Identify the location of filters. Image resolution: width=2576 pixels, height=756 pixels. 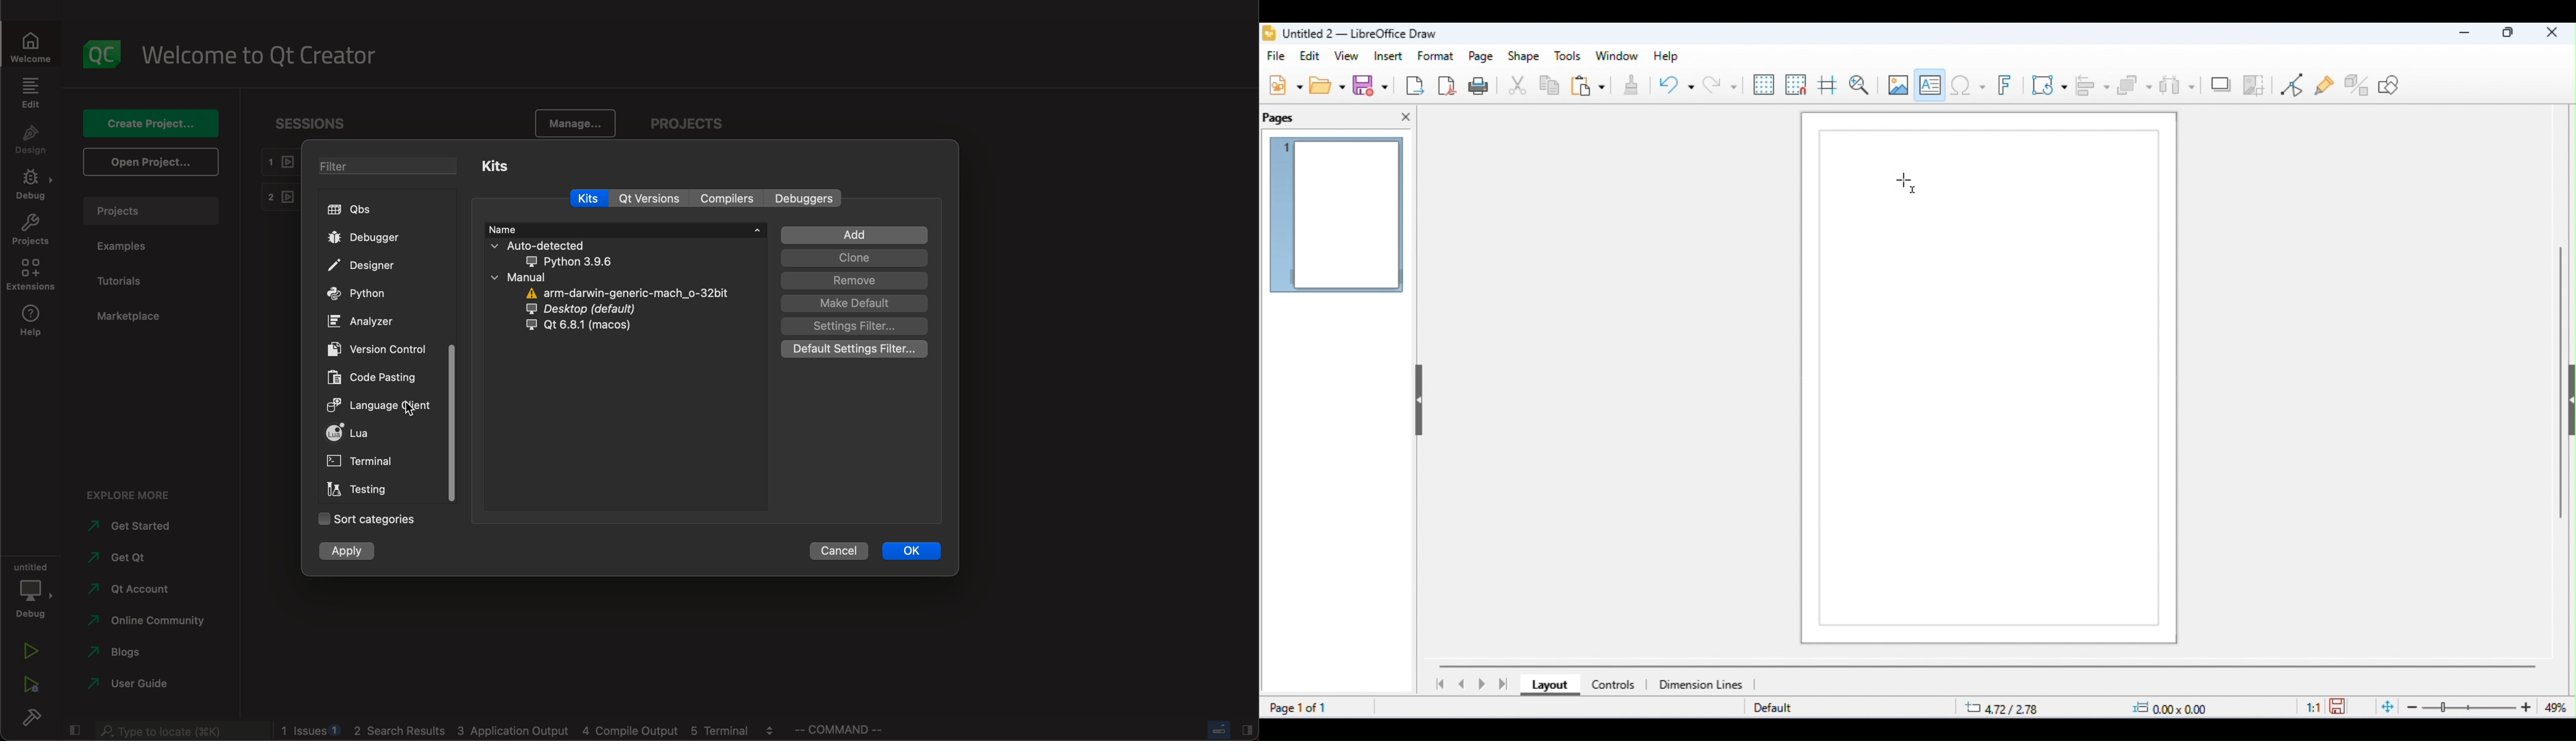
(389, 166).